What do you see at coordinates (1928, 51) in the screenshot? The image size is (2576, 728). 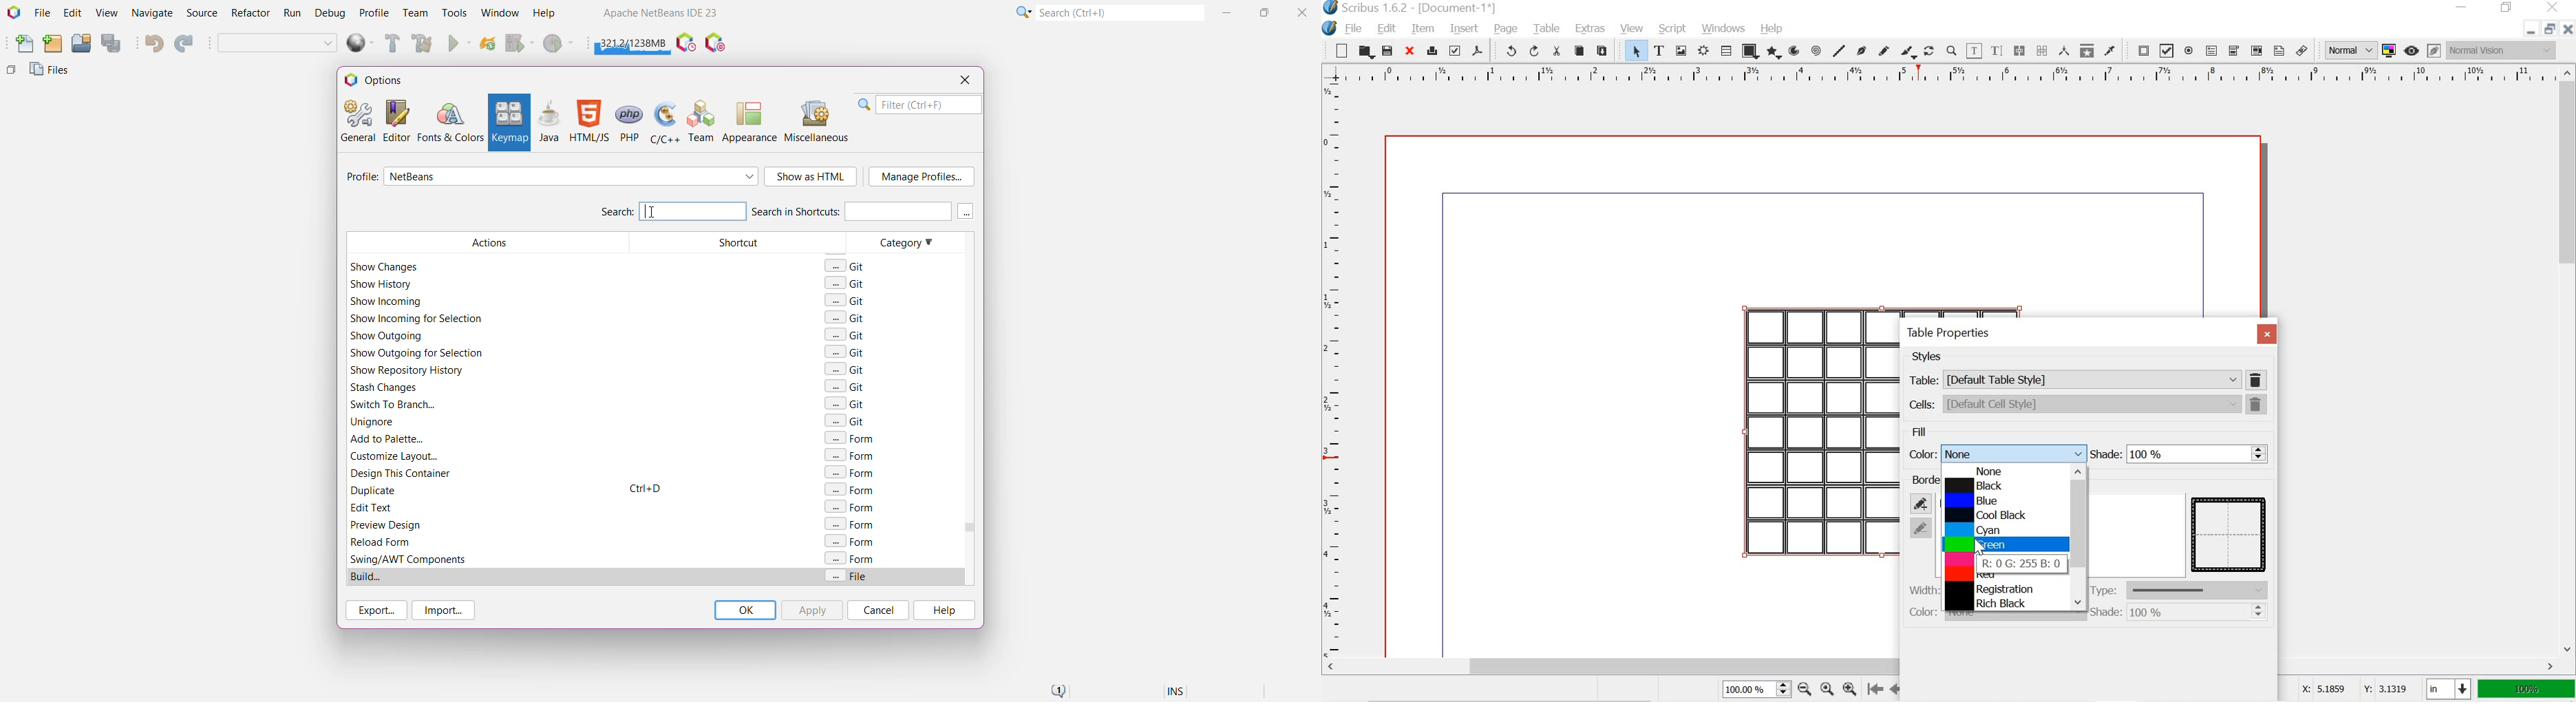 I see `rotate item` at bounding box center [1928, 51].